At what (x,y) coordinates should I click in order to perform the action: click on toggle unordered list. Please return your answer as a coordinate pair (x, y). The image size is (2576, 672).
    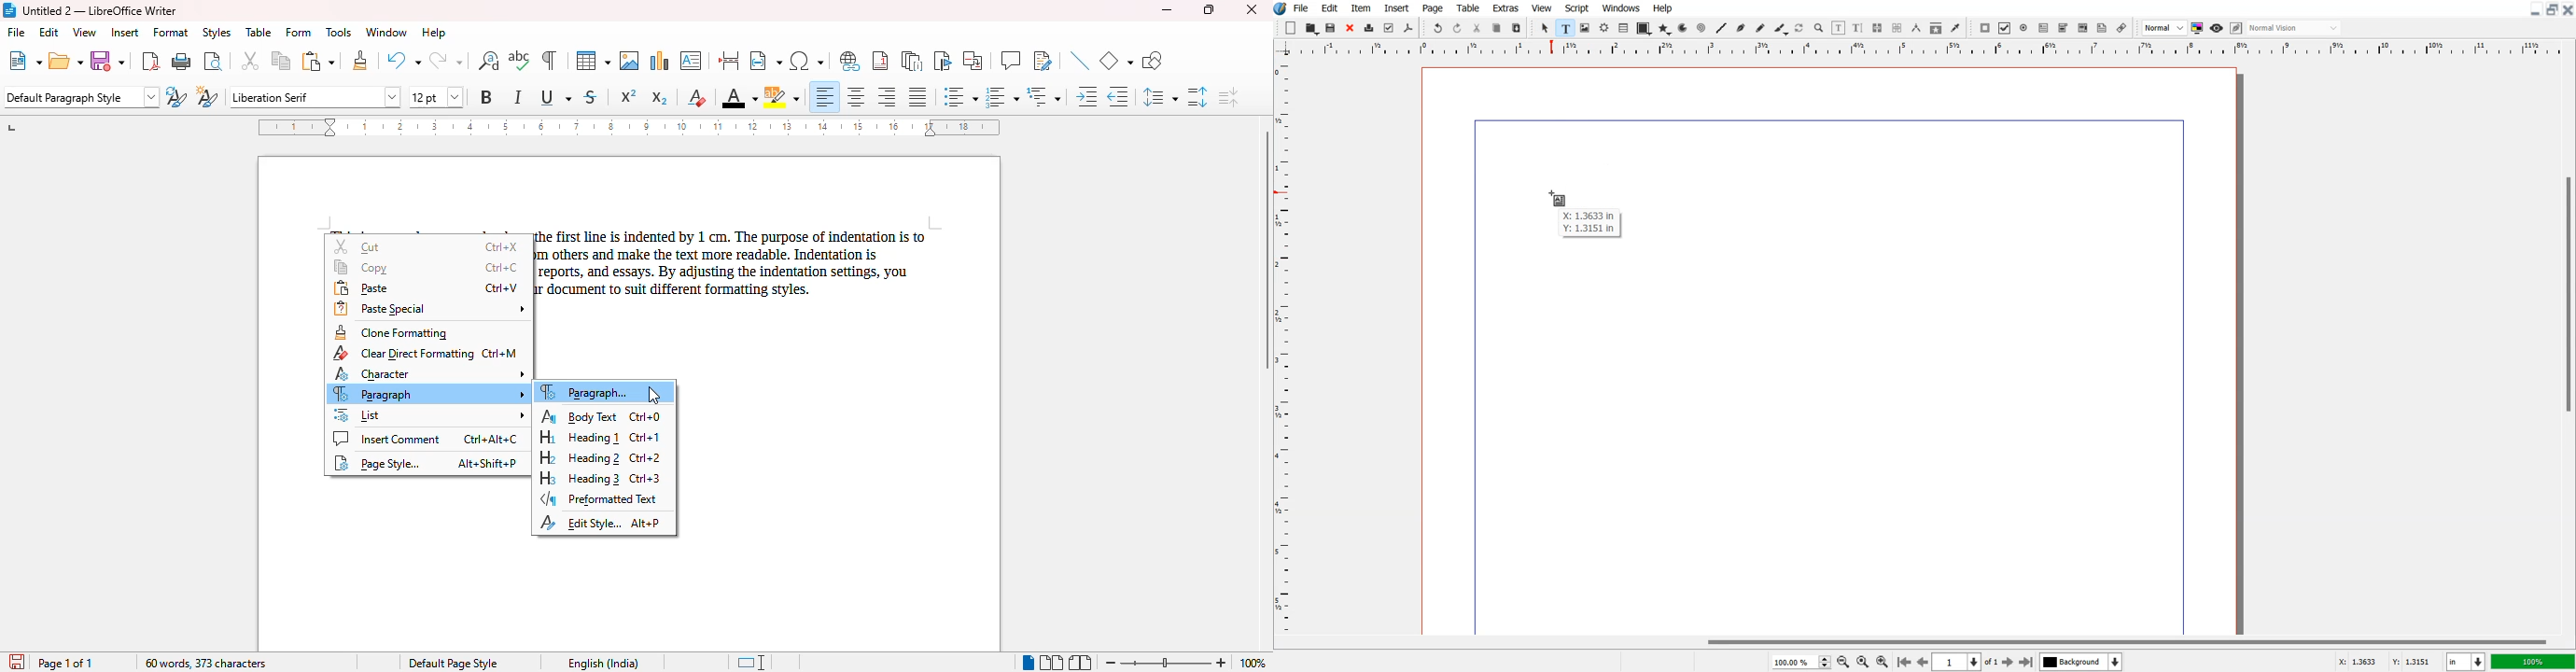
    Looking at the image, I should click on (960, 96).